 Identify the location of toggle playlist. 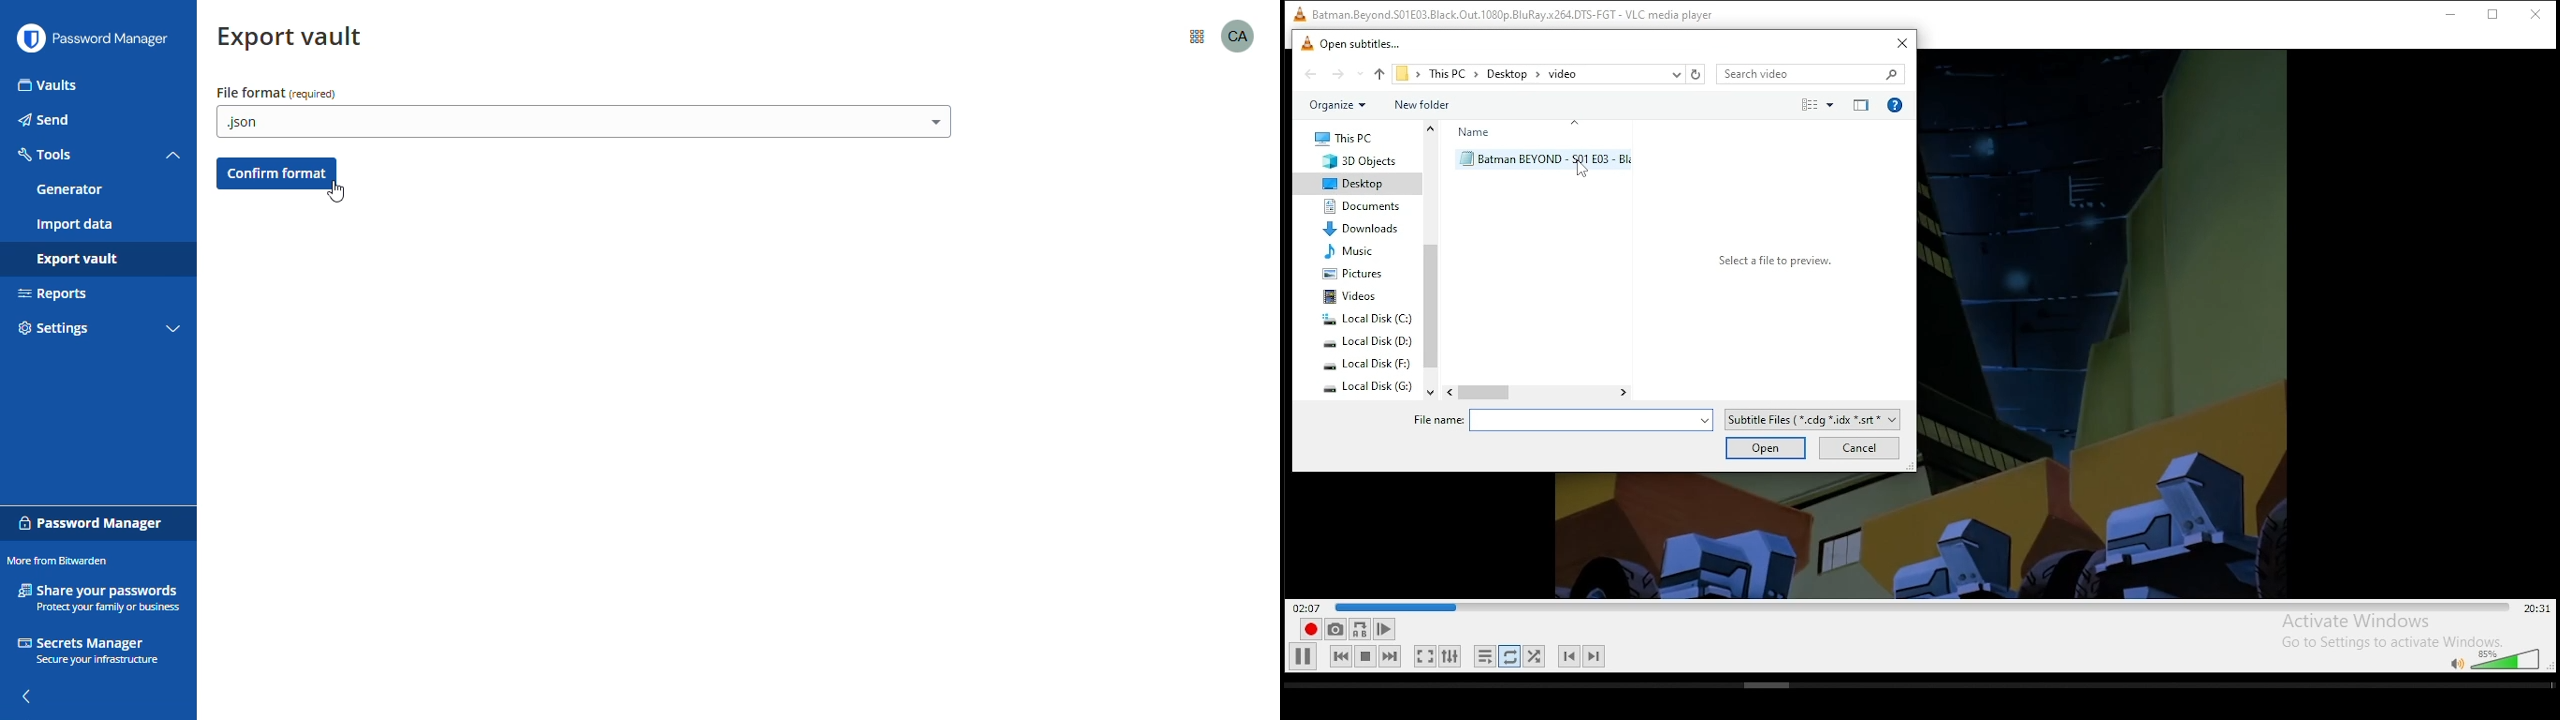
(1485, 656).